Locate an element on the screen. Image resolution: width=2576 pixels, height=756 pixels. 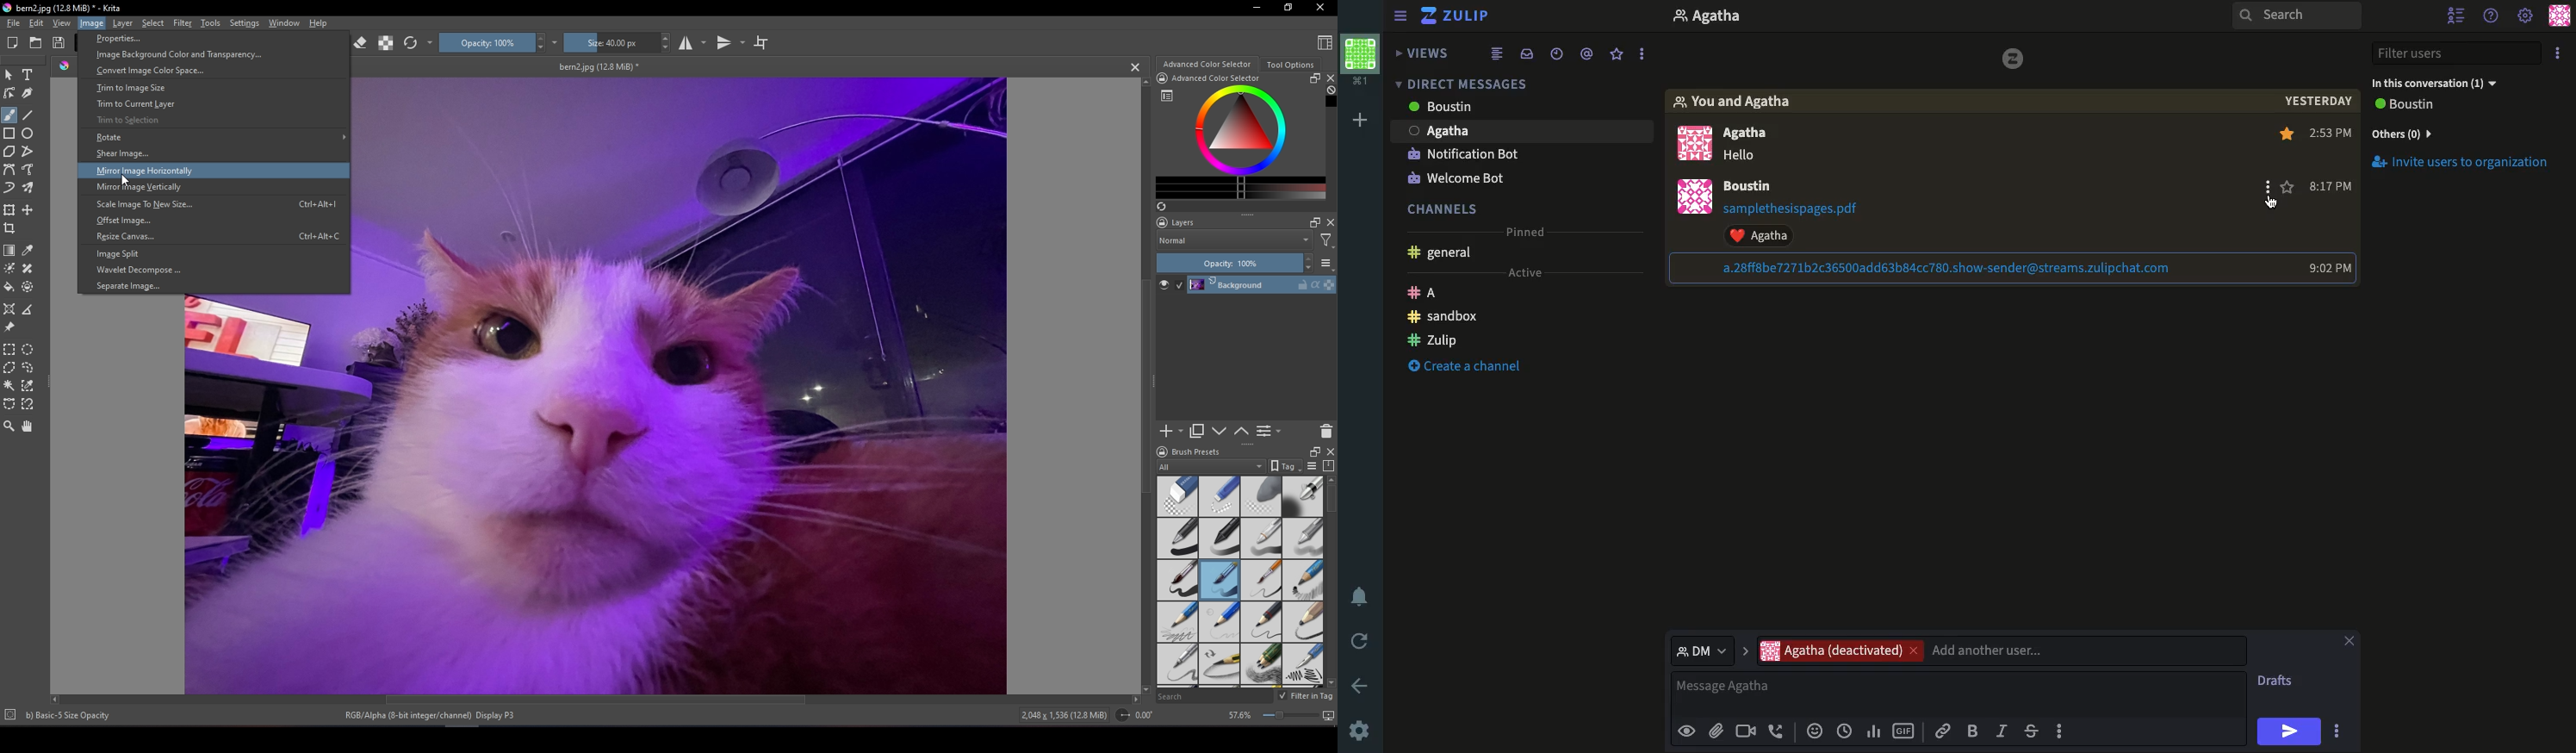
Convert image color space is located at coordinates (214, 70).